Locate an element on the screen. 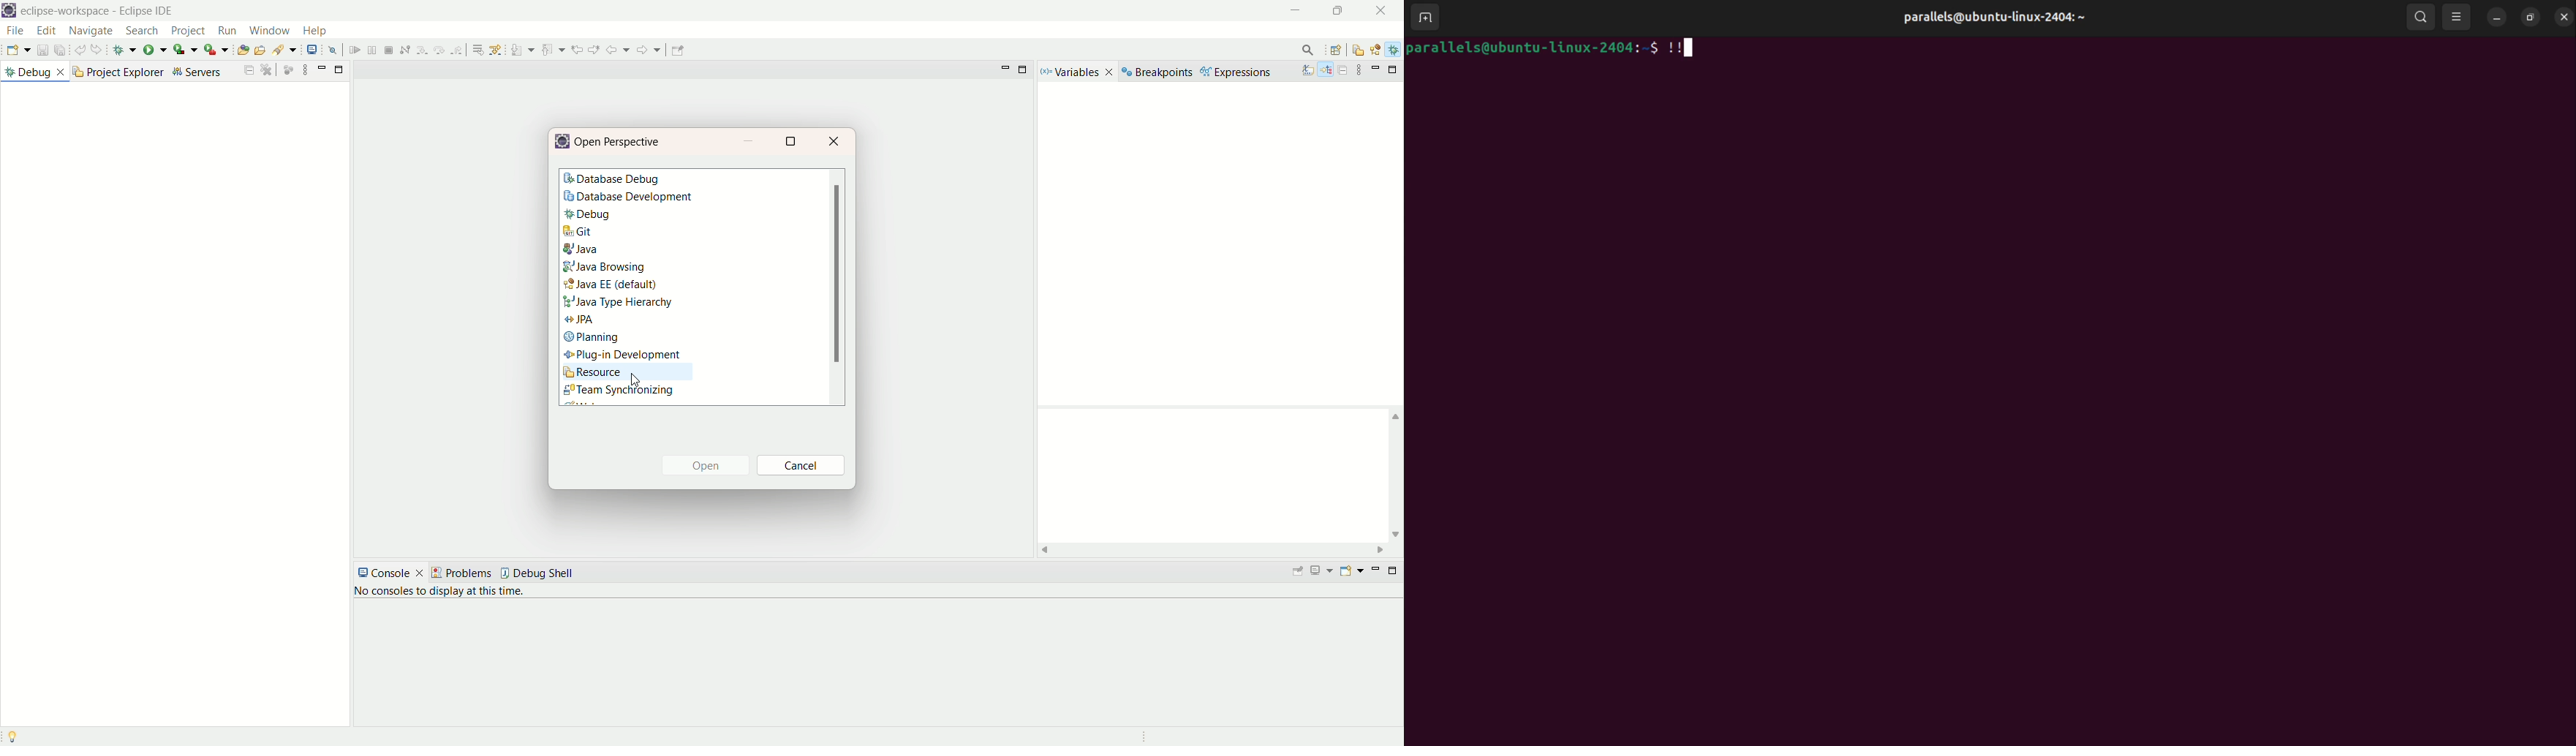  maximize is located at coordinates (1025, 72).